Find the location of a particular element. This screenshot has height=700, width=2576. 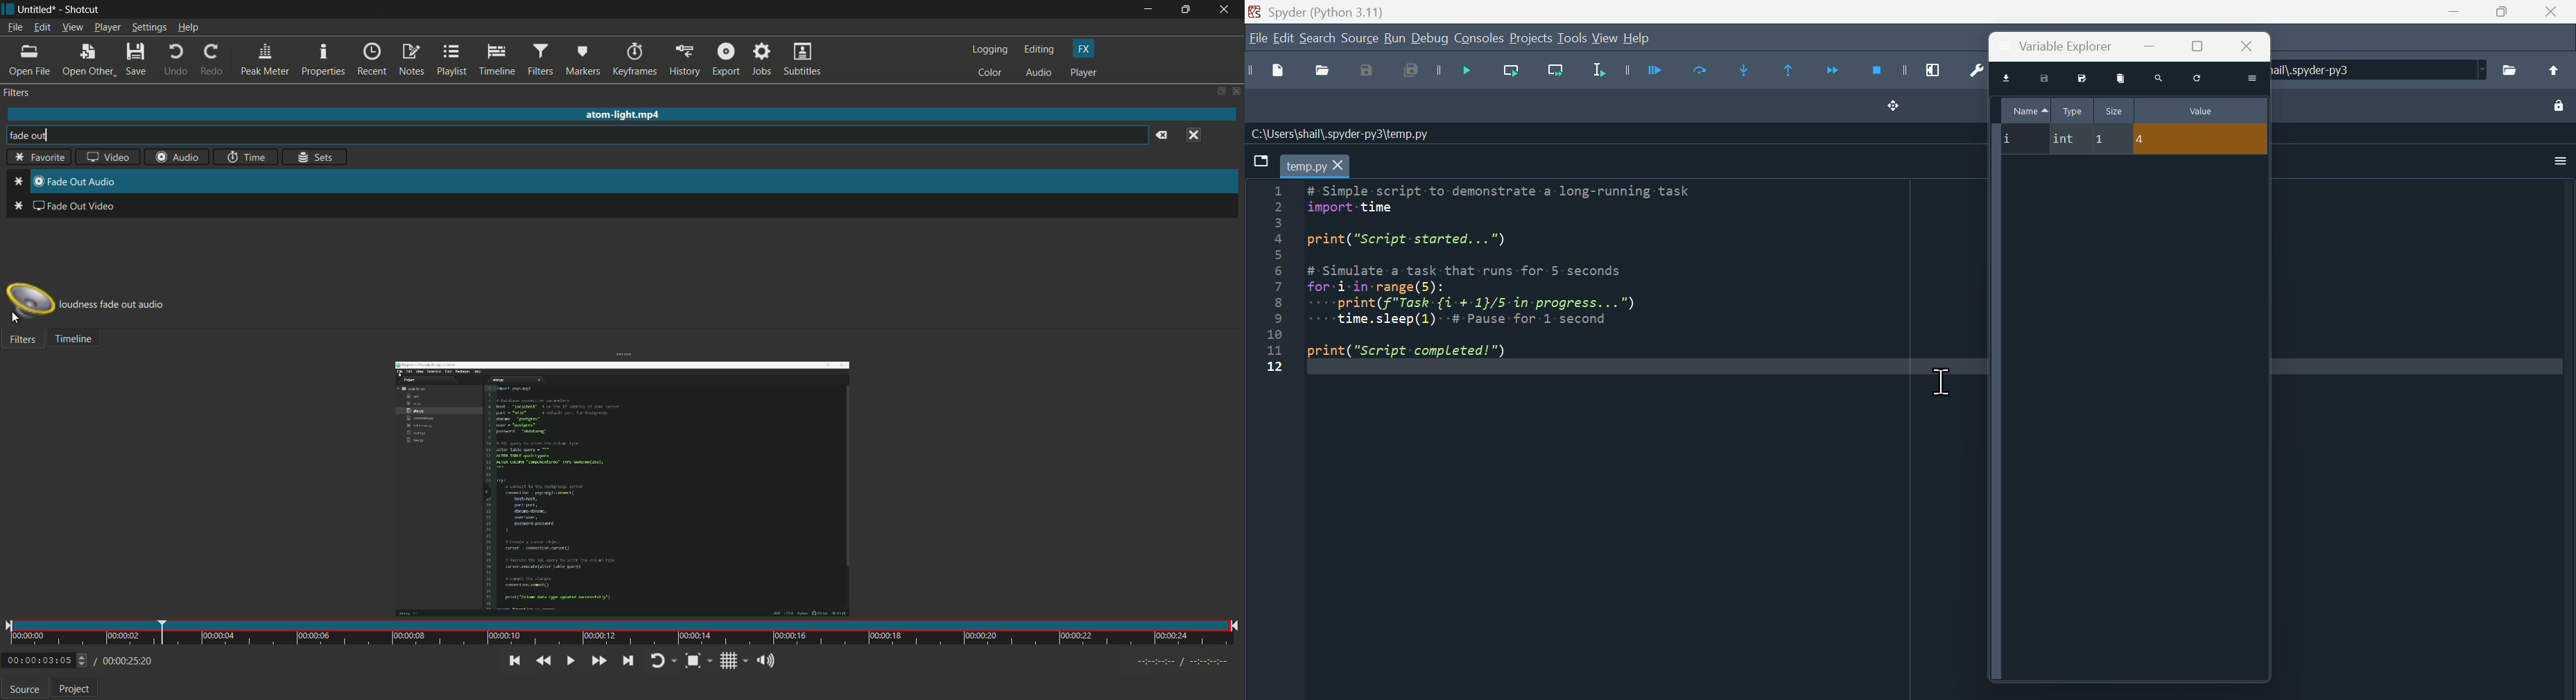

1 is located at coordinates (2111, 139).